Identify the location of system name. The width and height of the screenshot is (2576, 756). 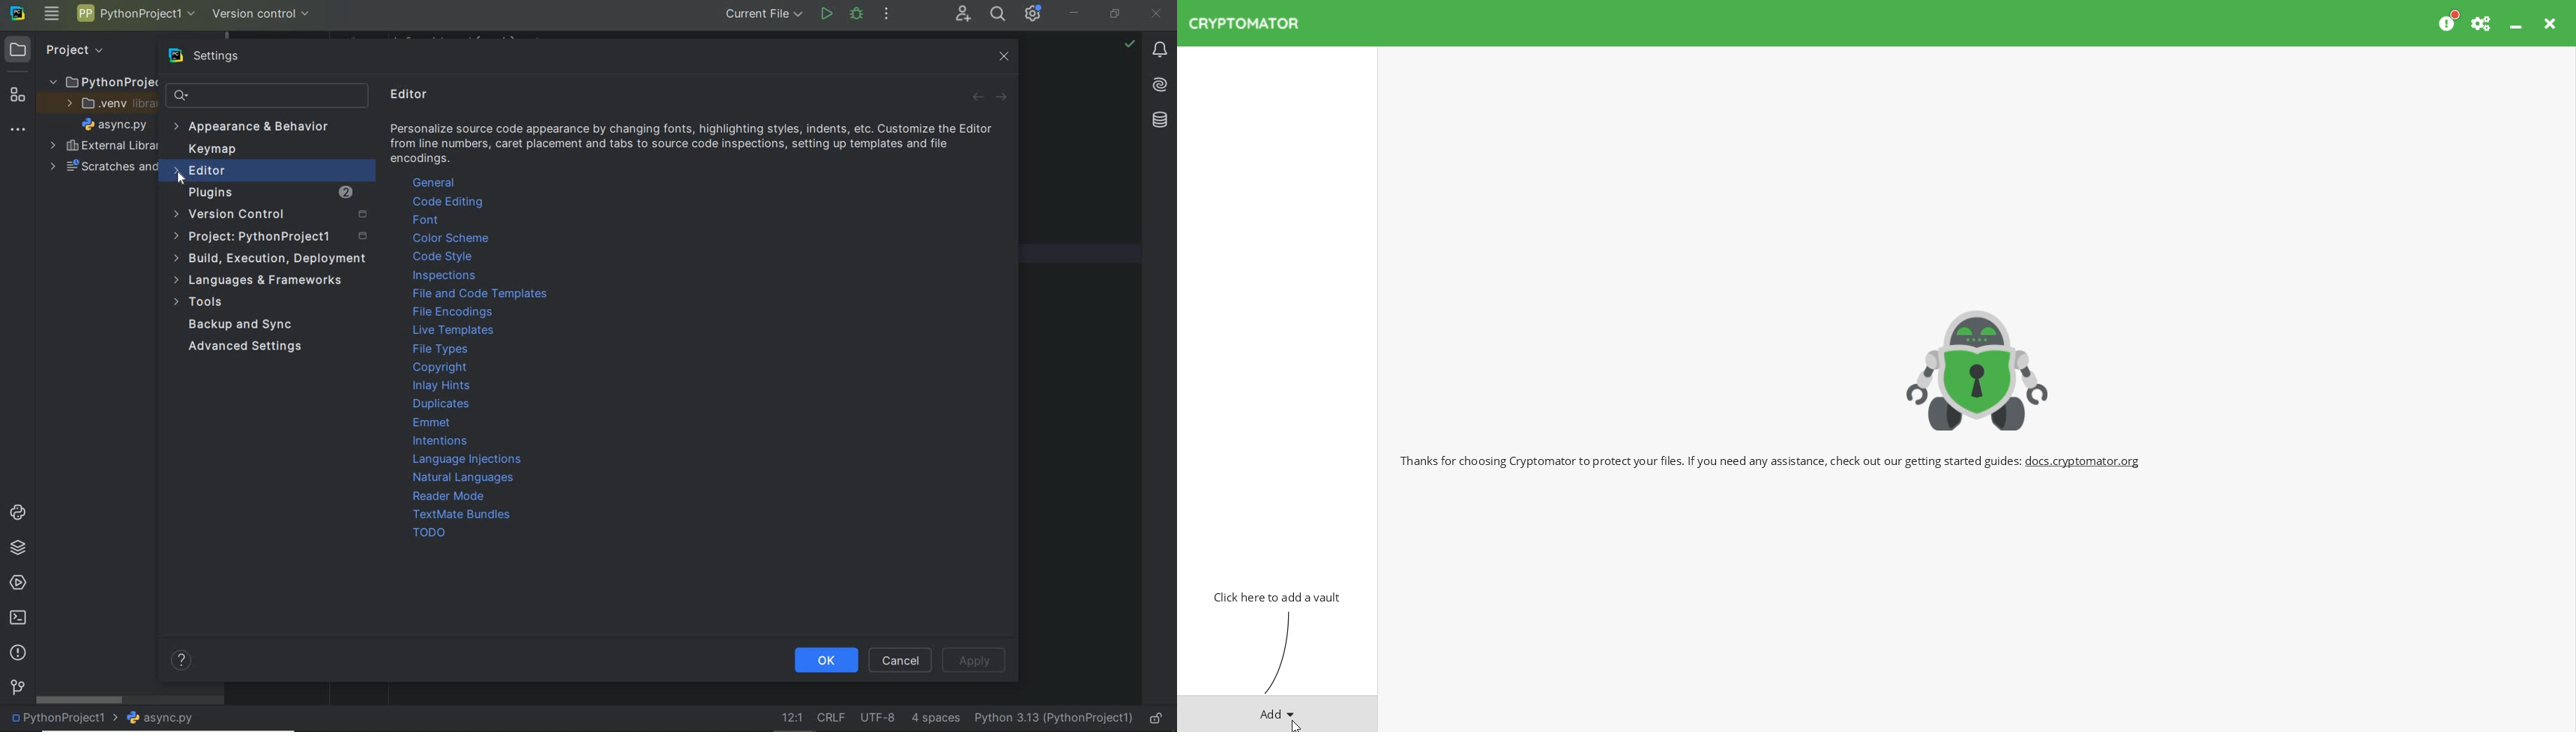
(18, 16).